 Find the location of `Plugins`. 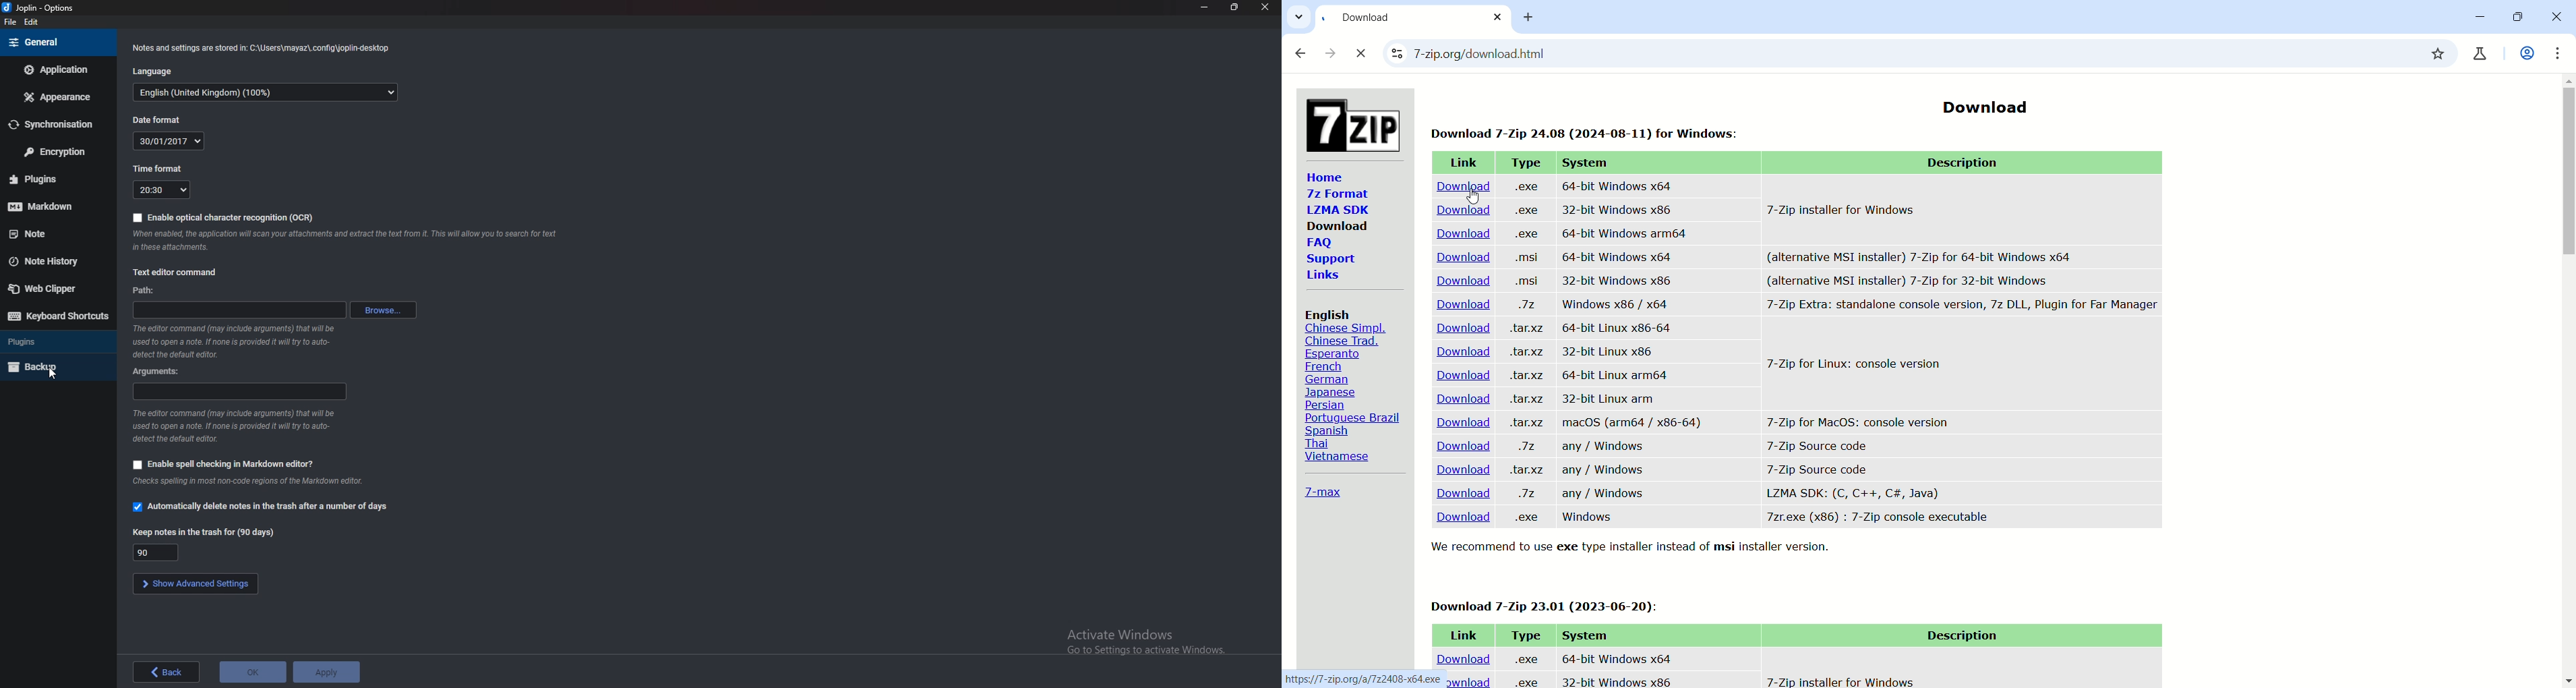

Plugins is located at coordinates (55, 341).